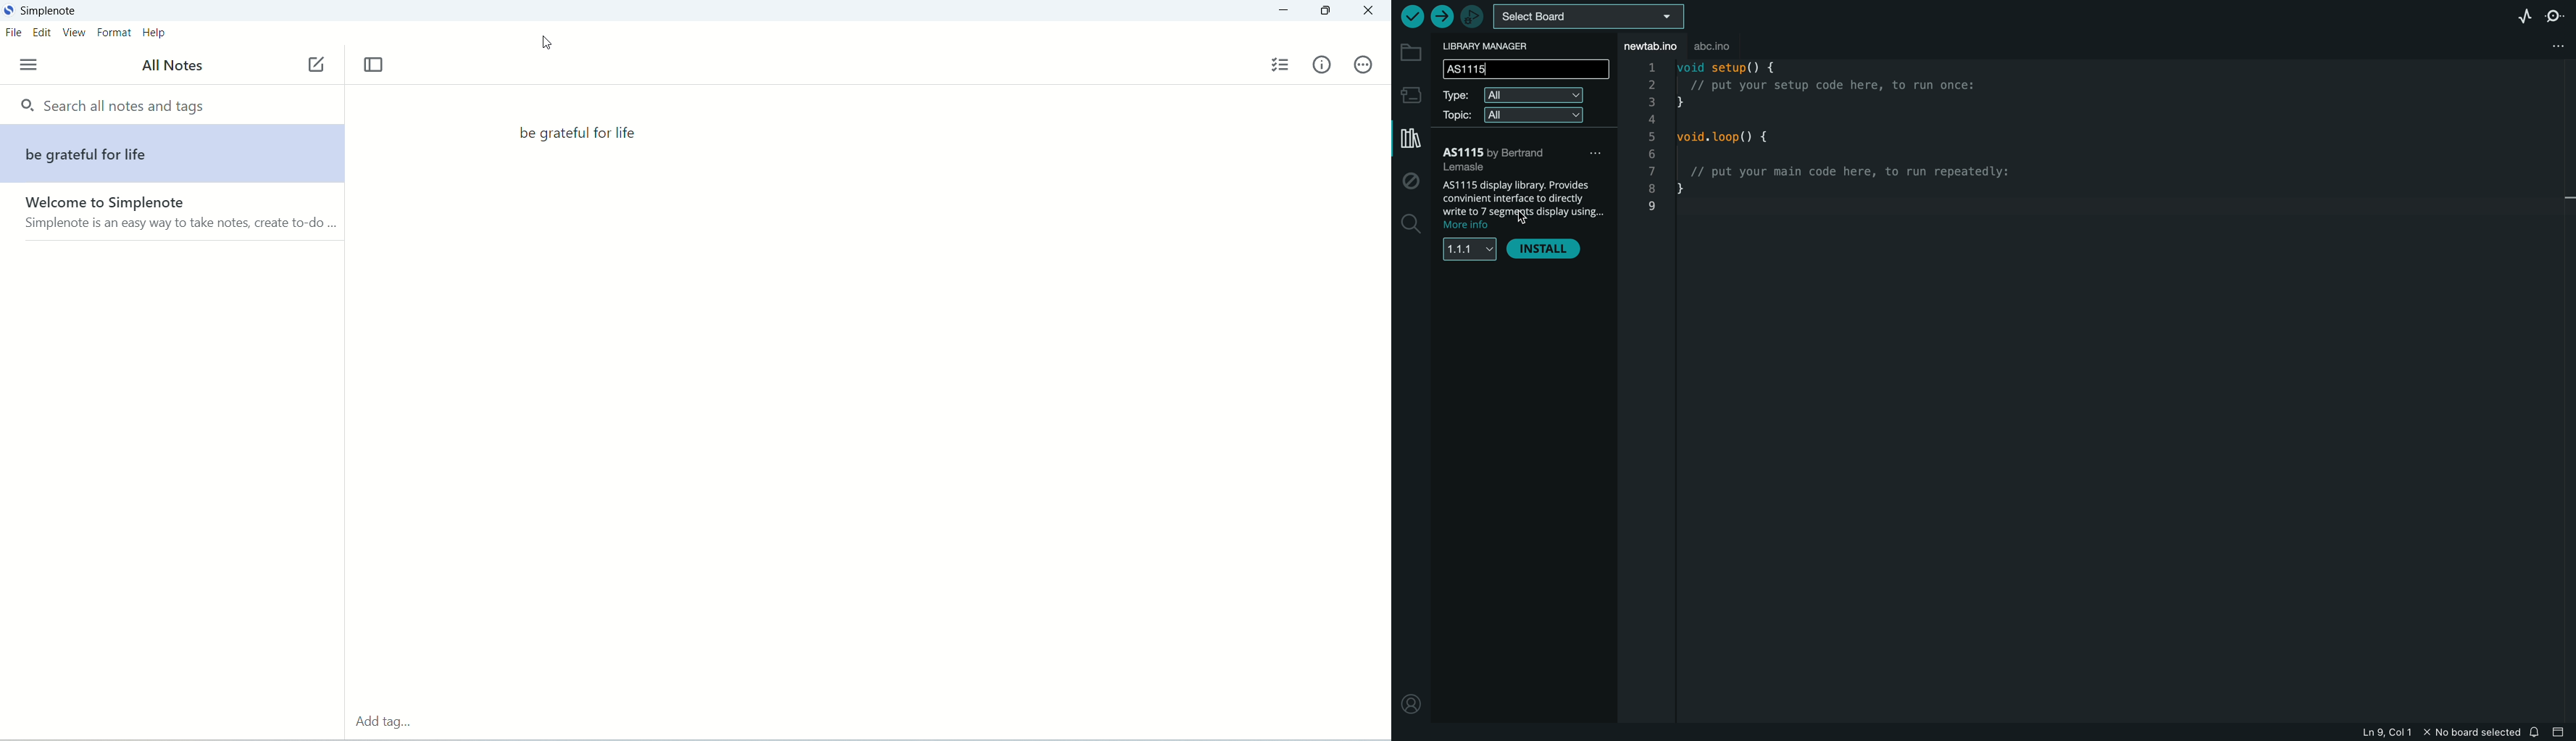 The height and width of the screenshot is (756, 2576). What do you see at coordinates (1364, 64) in the screenshot?
I see `actions` at bounding box center [1364, 64].